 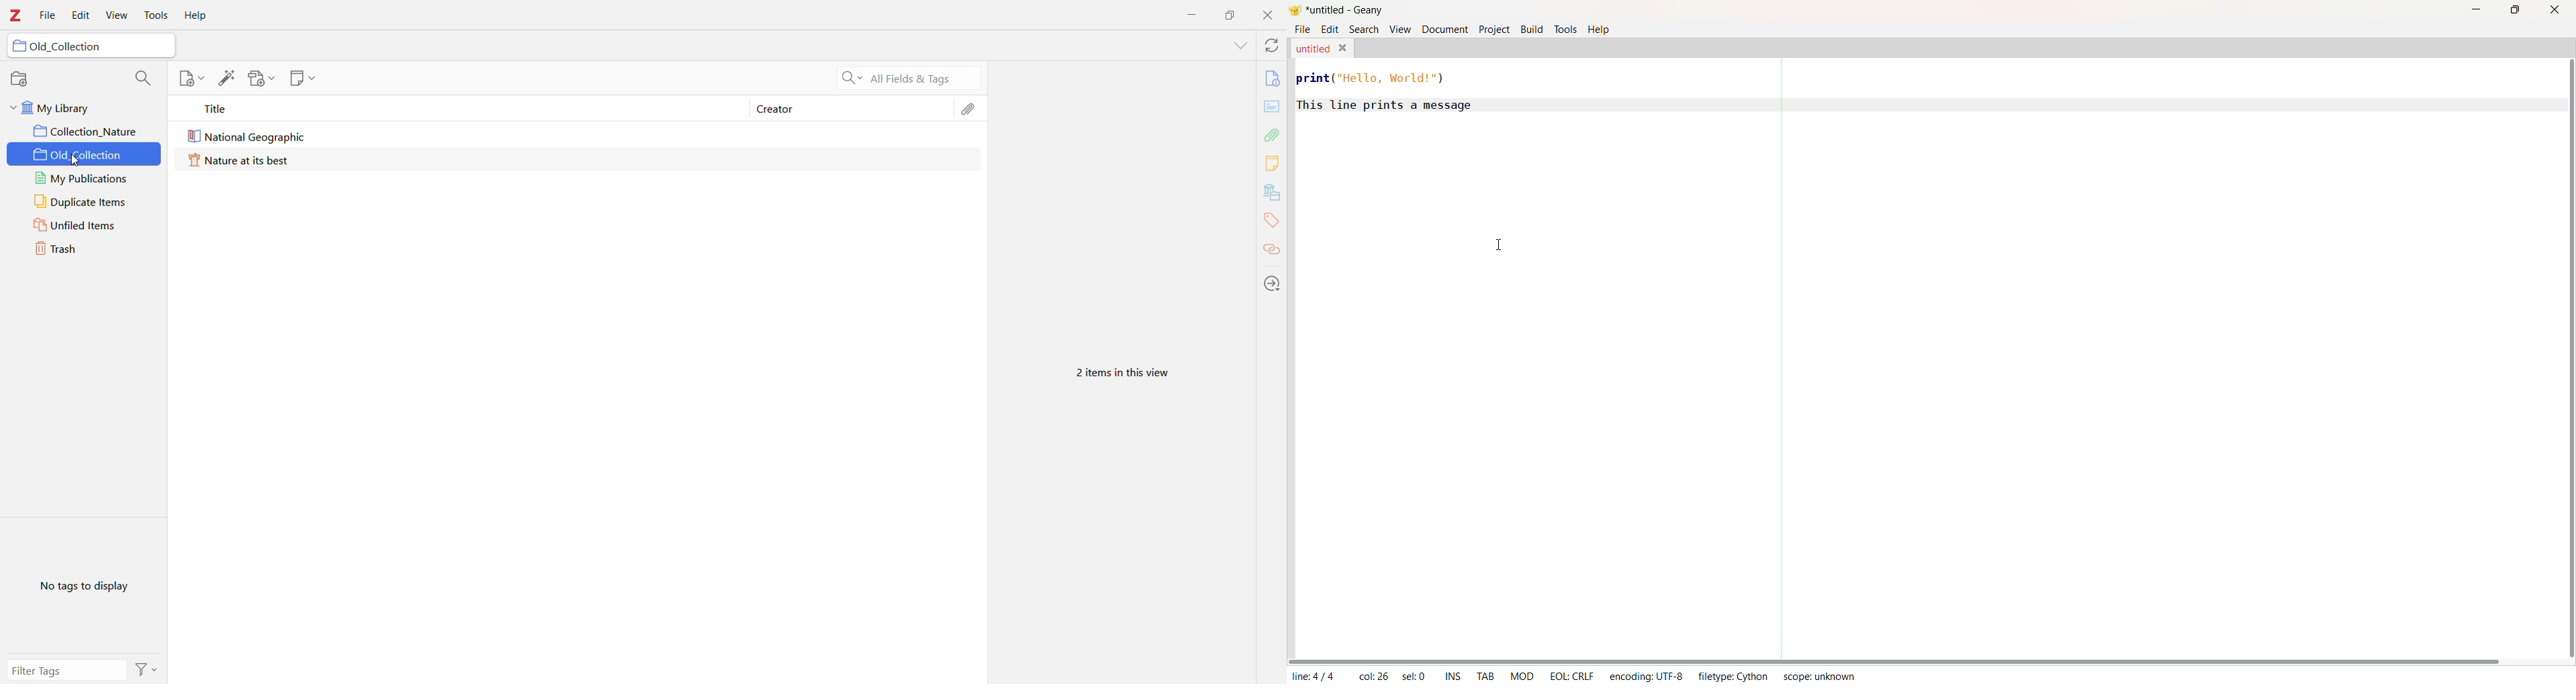 What do you see at coordinates (84, 131) in the screenshot?
I see `Collection_Nature` at bounding box center [84, 131].